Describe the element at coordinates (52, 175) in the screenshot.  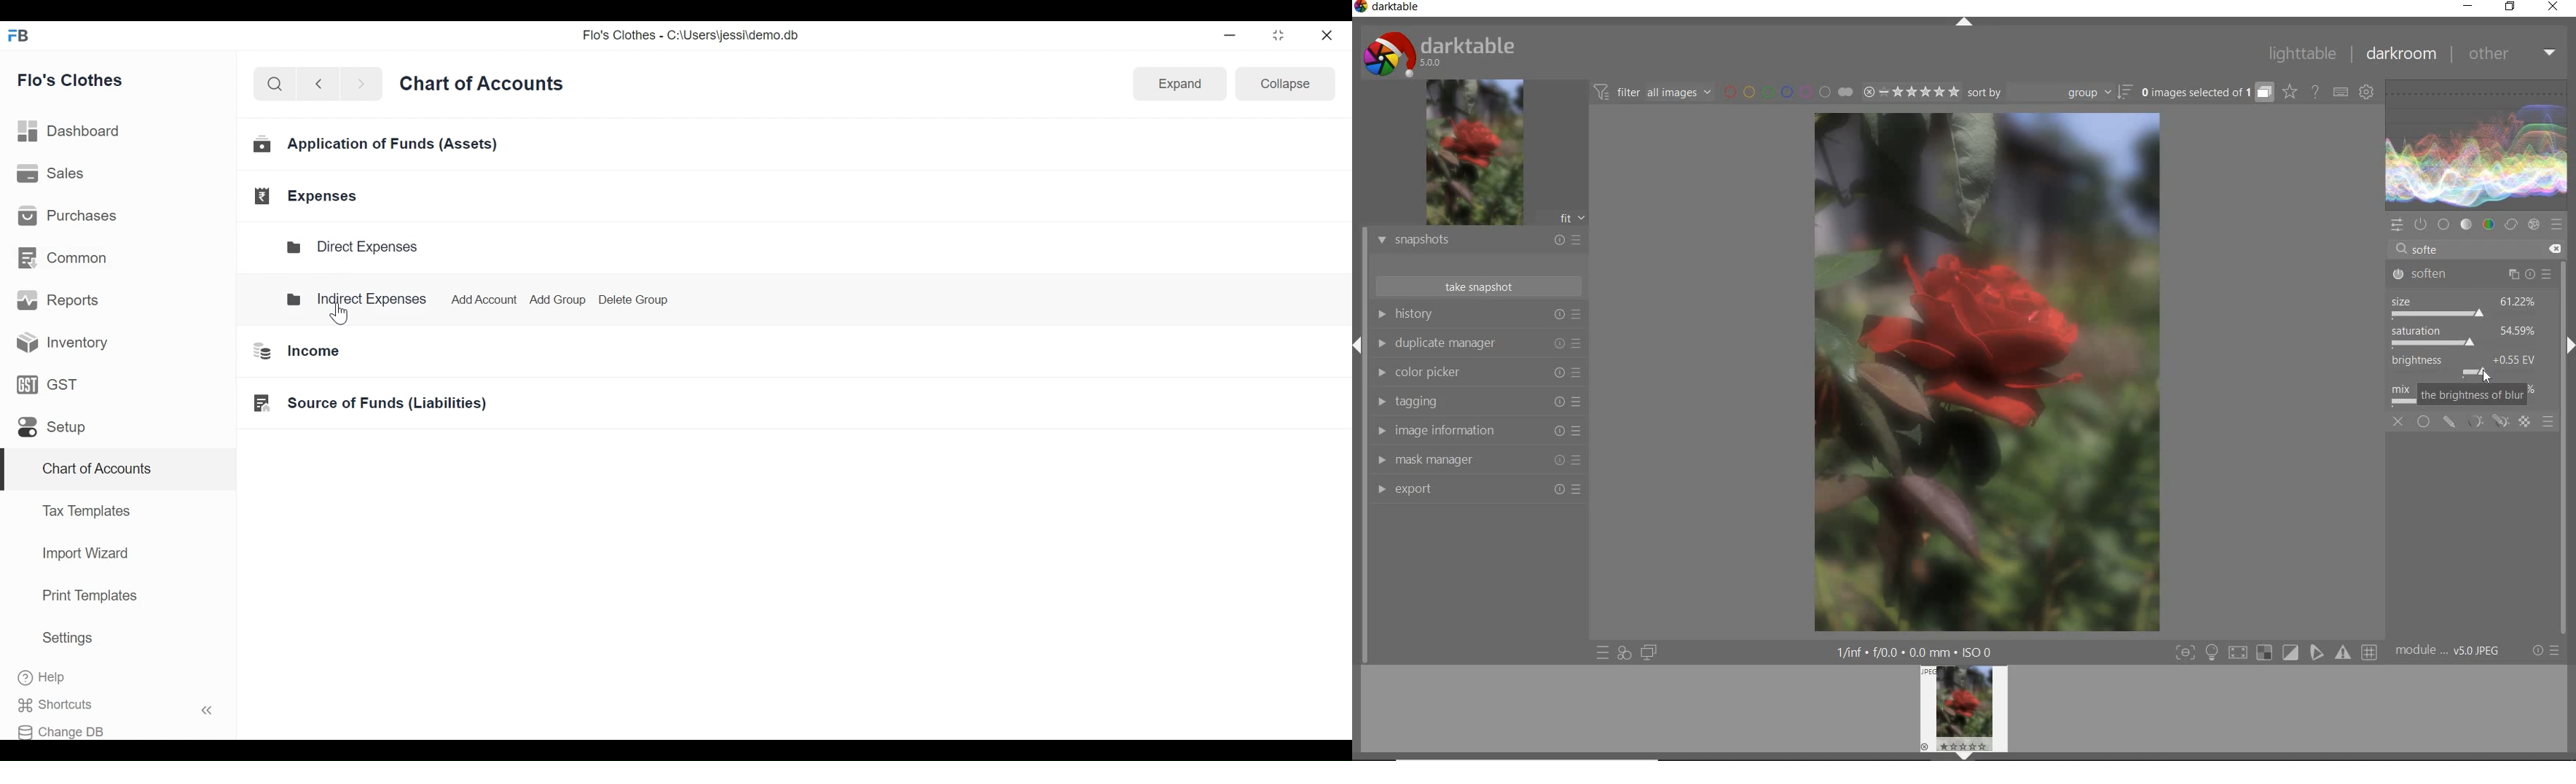
I see `Sales` at that location.